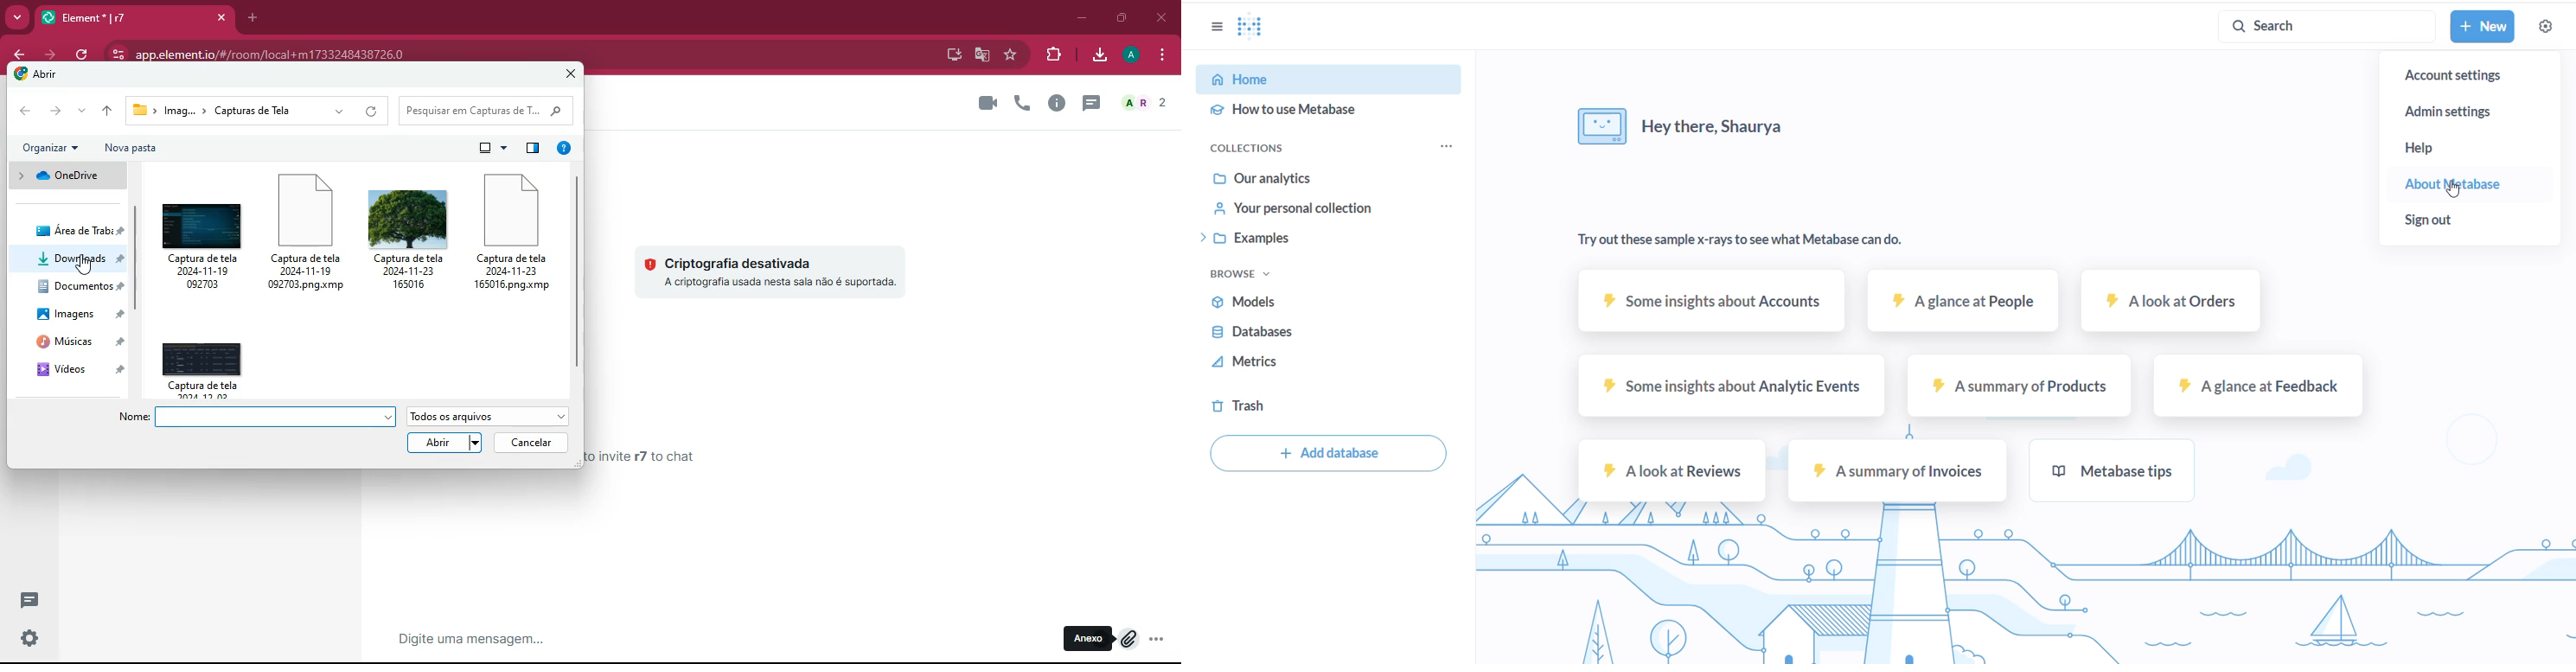 The width and height of the screenshot is (2576, 672). I want to click on arbir, so click(447, 444).